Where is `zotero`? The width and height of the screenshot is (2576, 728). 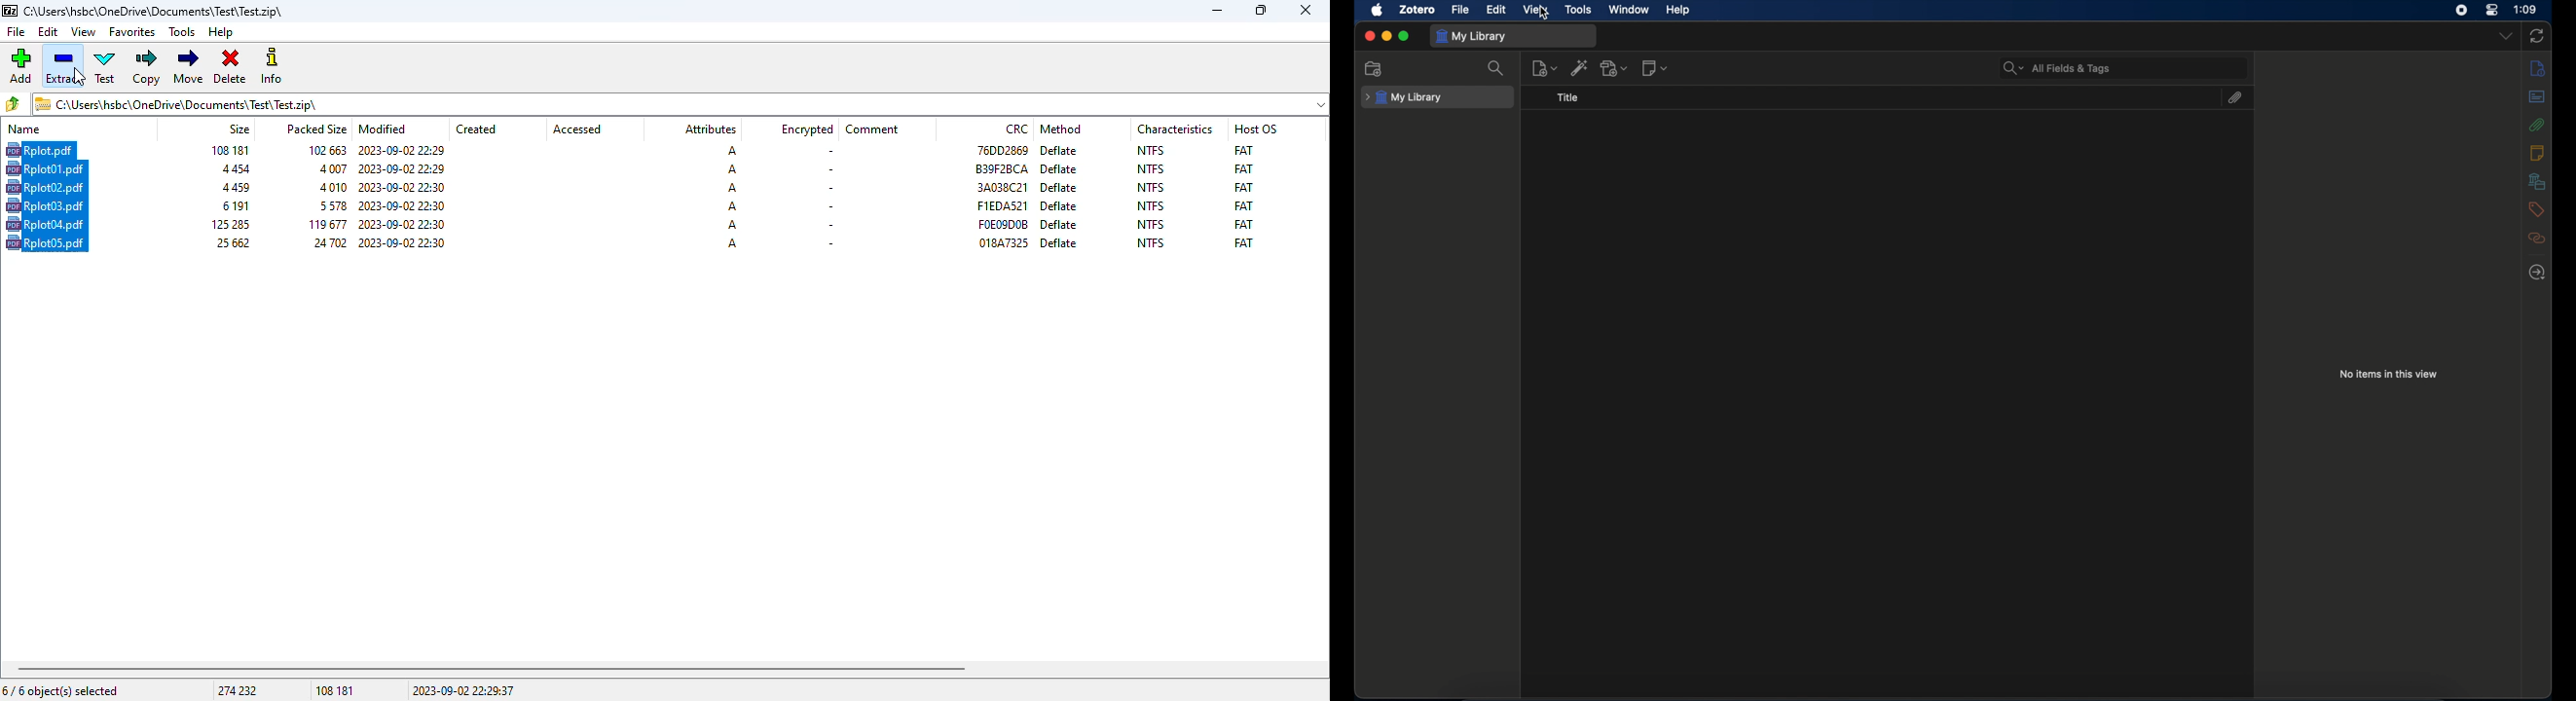 zotero is located at coordinates (1417, 10).